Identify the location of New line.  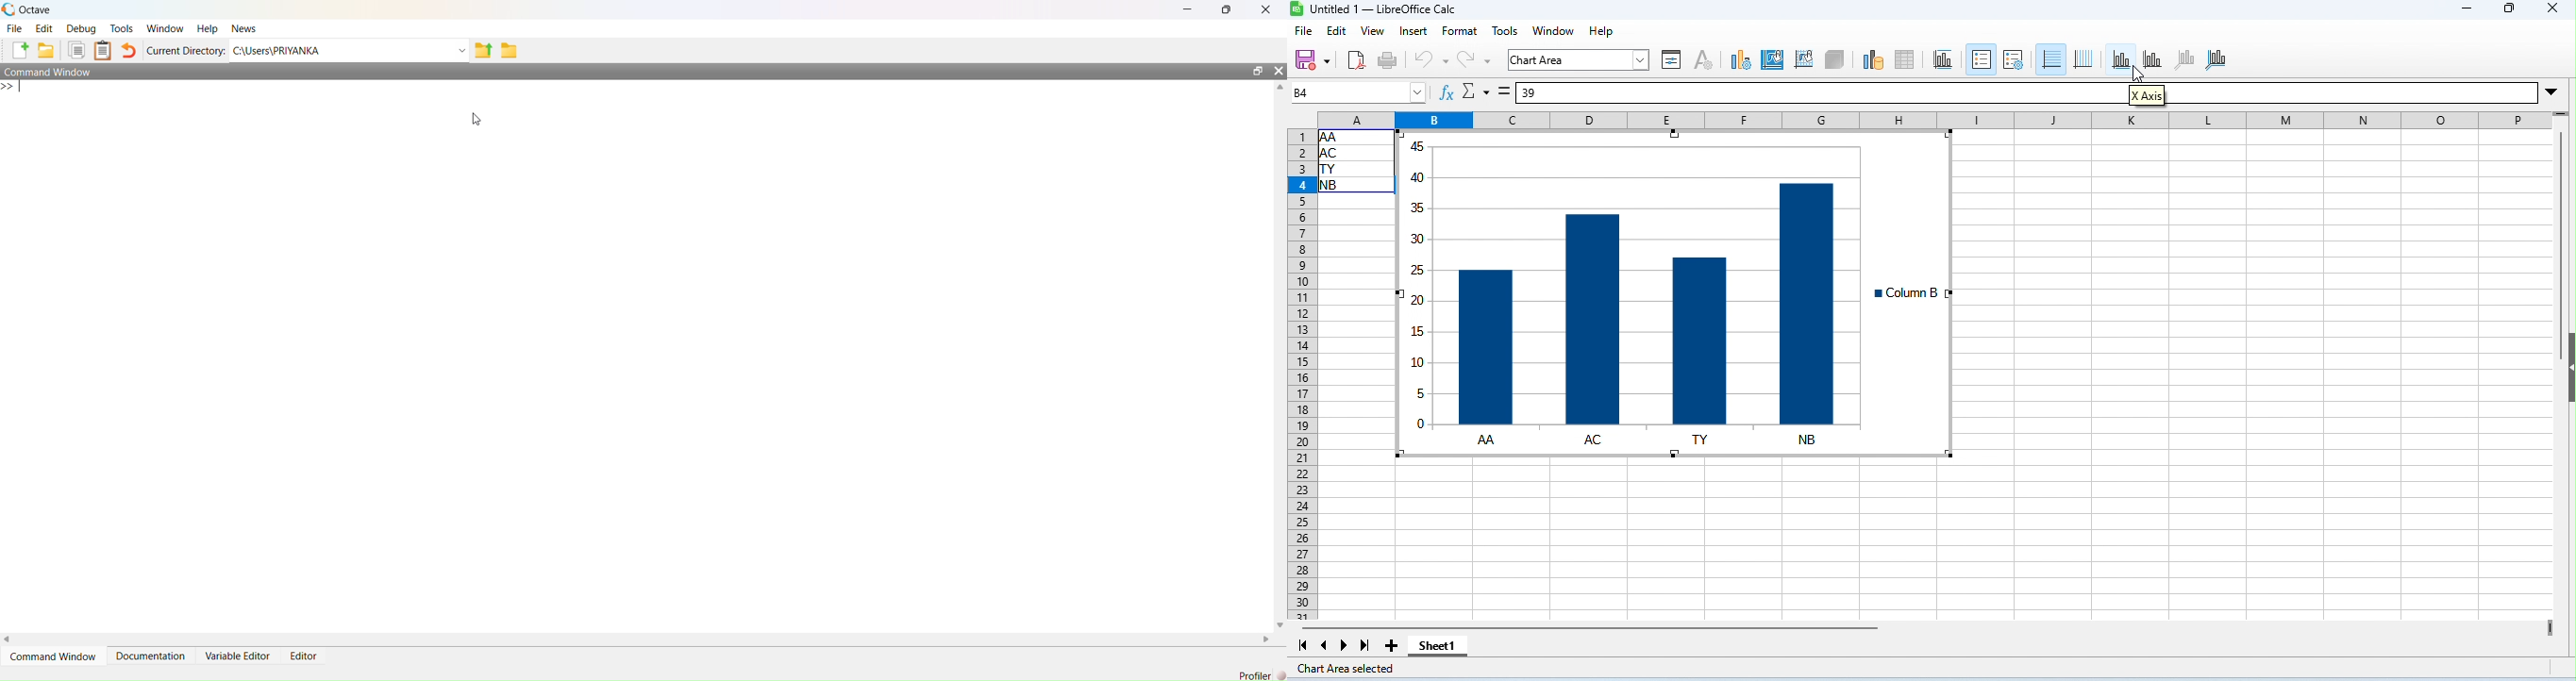
(13, 86).